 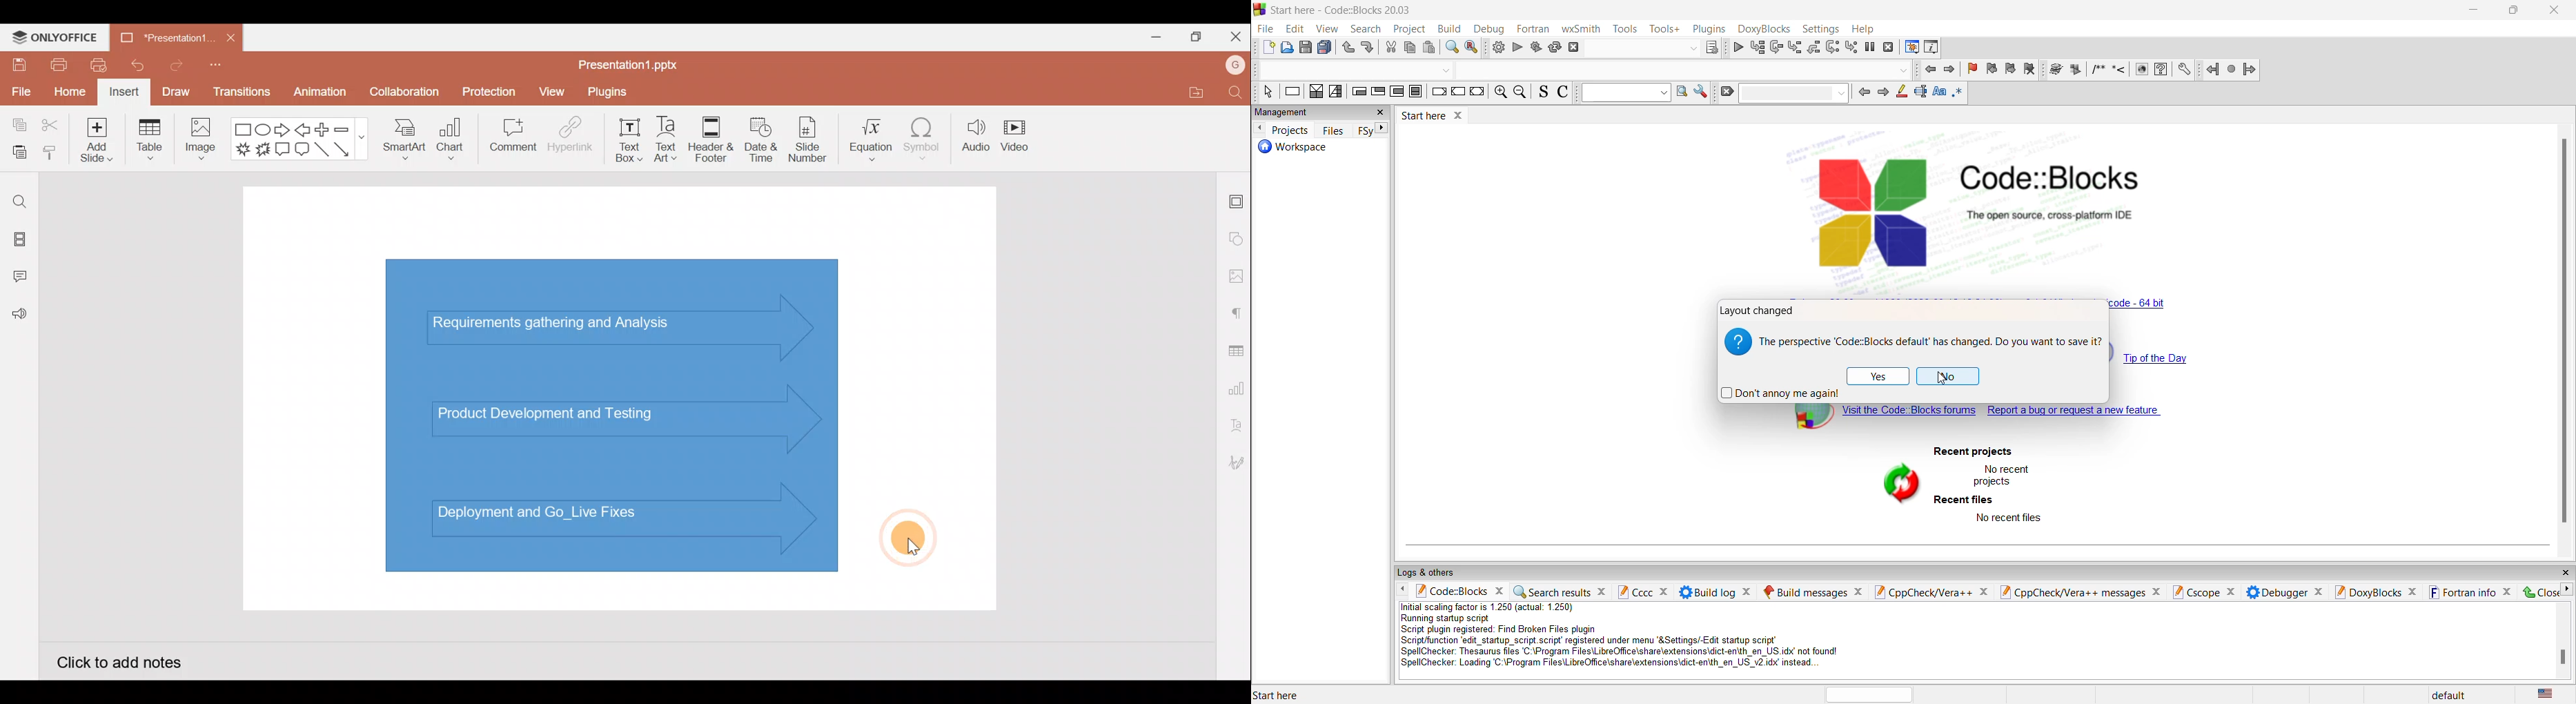 What do you see at coordinates (1291, 92) in the screenshot?
I see `instruction` at bounding box center [1291, 92].